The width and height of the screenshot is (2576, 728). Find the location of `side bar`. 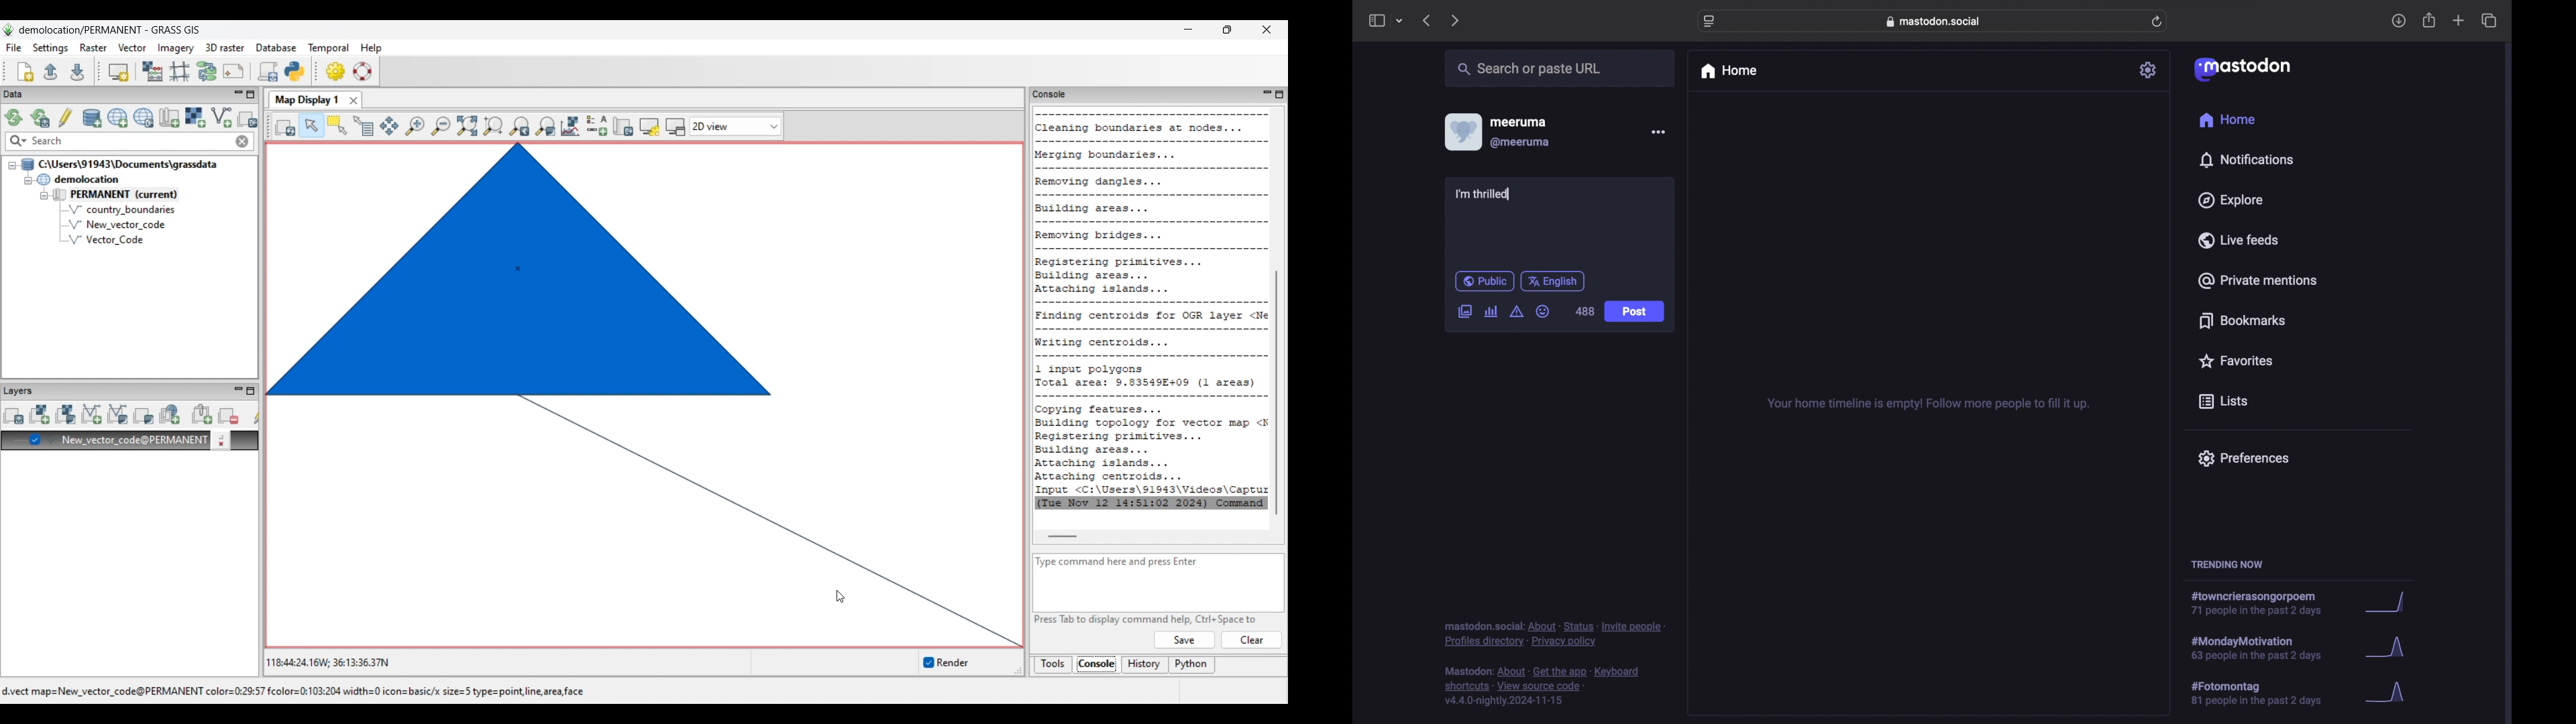

side bar is located at coordinates (1376, 20).